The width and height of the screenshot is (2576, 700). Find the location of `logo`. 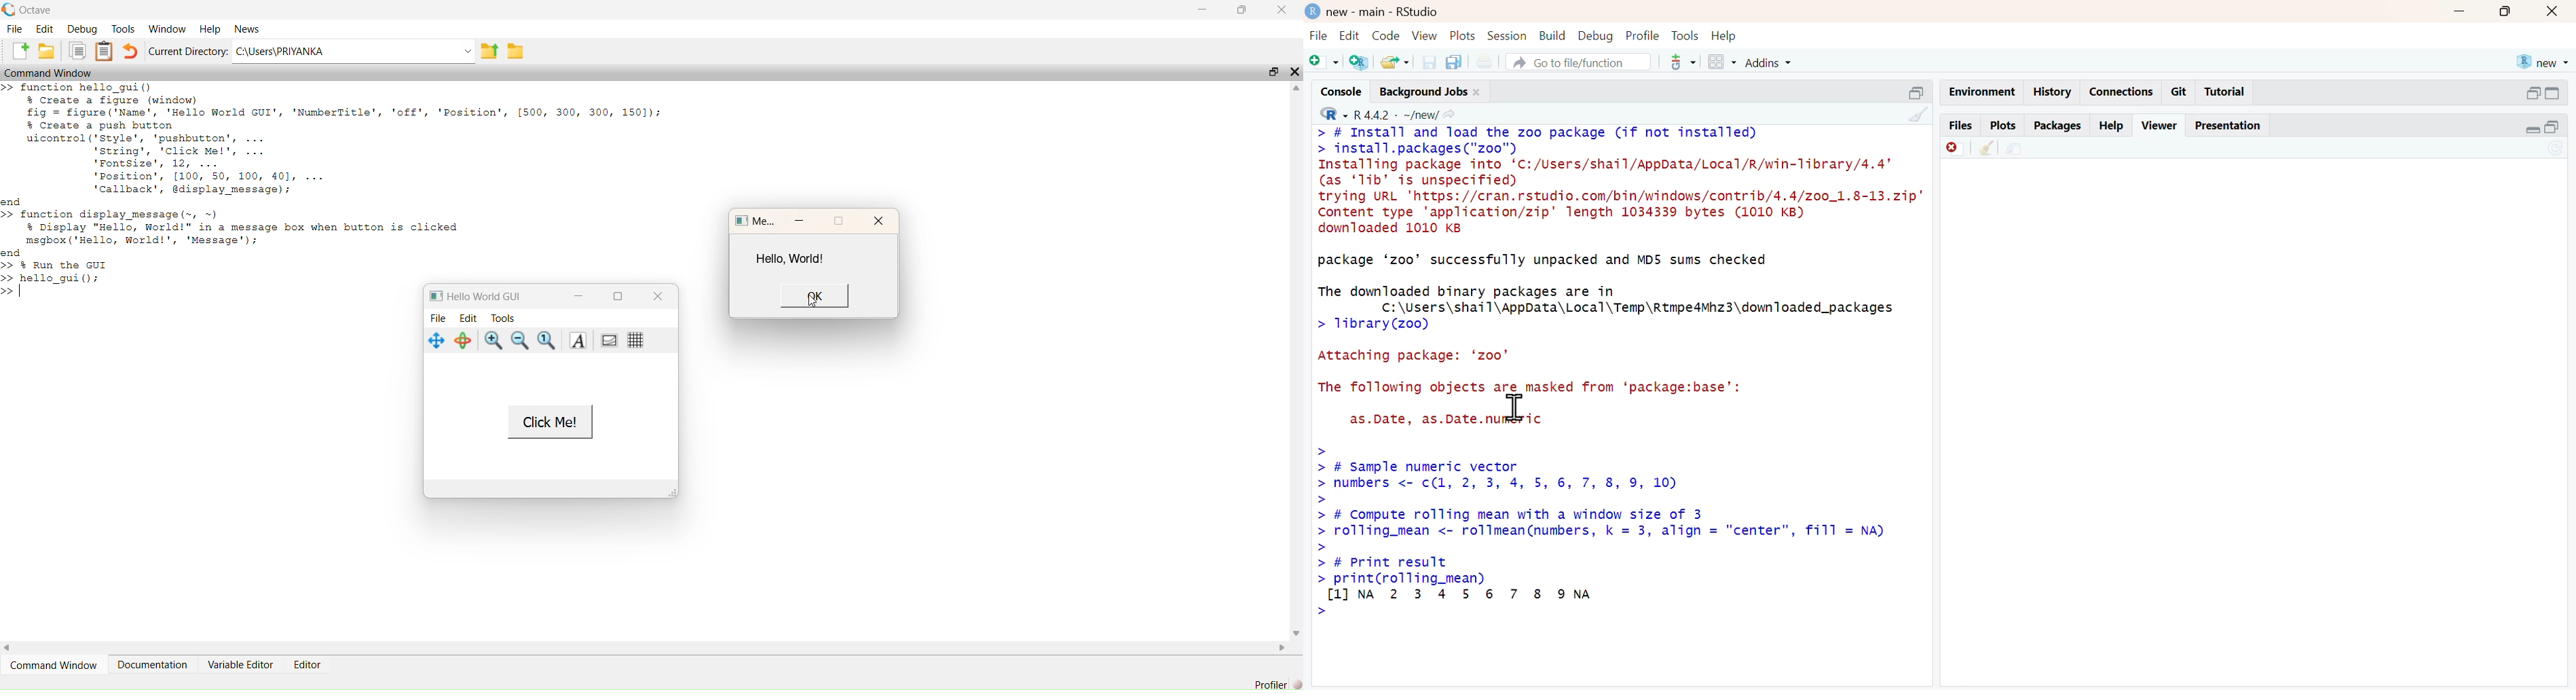

logo is located at coordinates (1313, 13).